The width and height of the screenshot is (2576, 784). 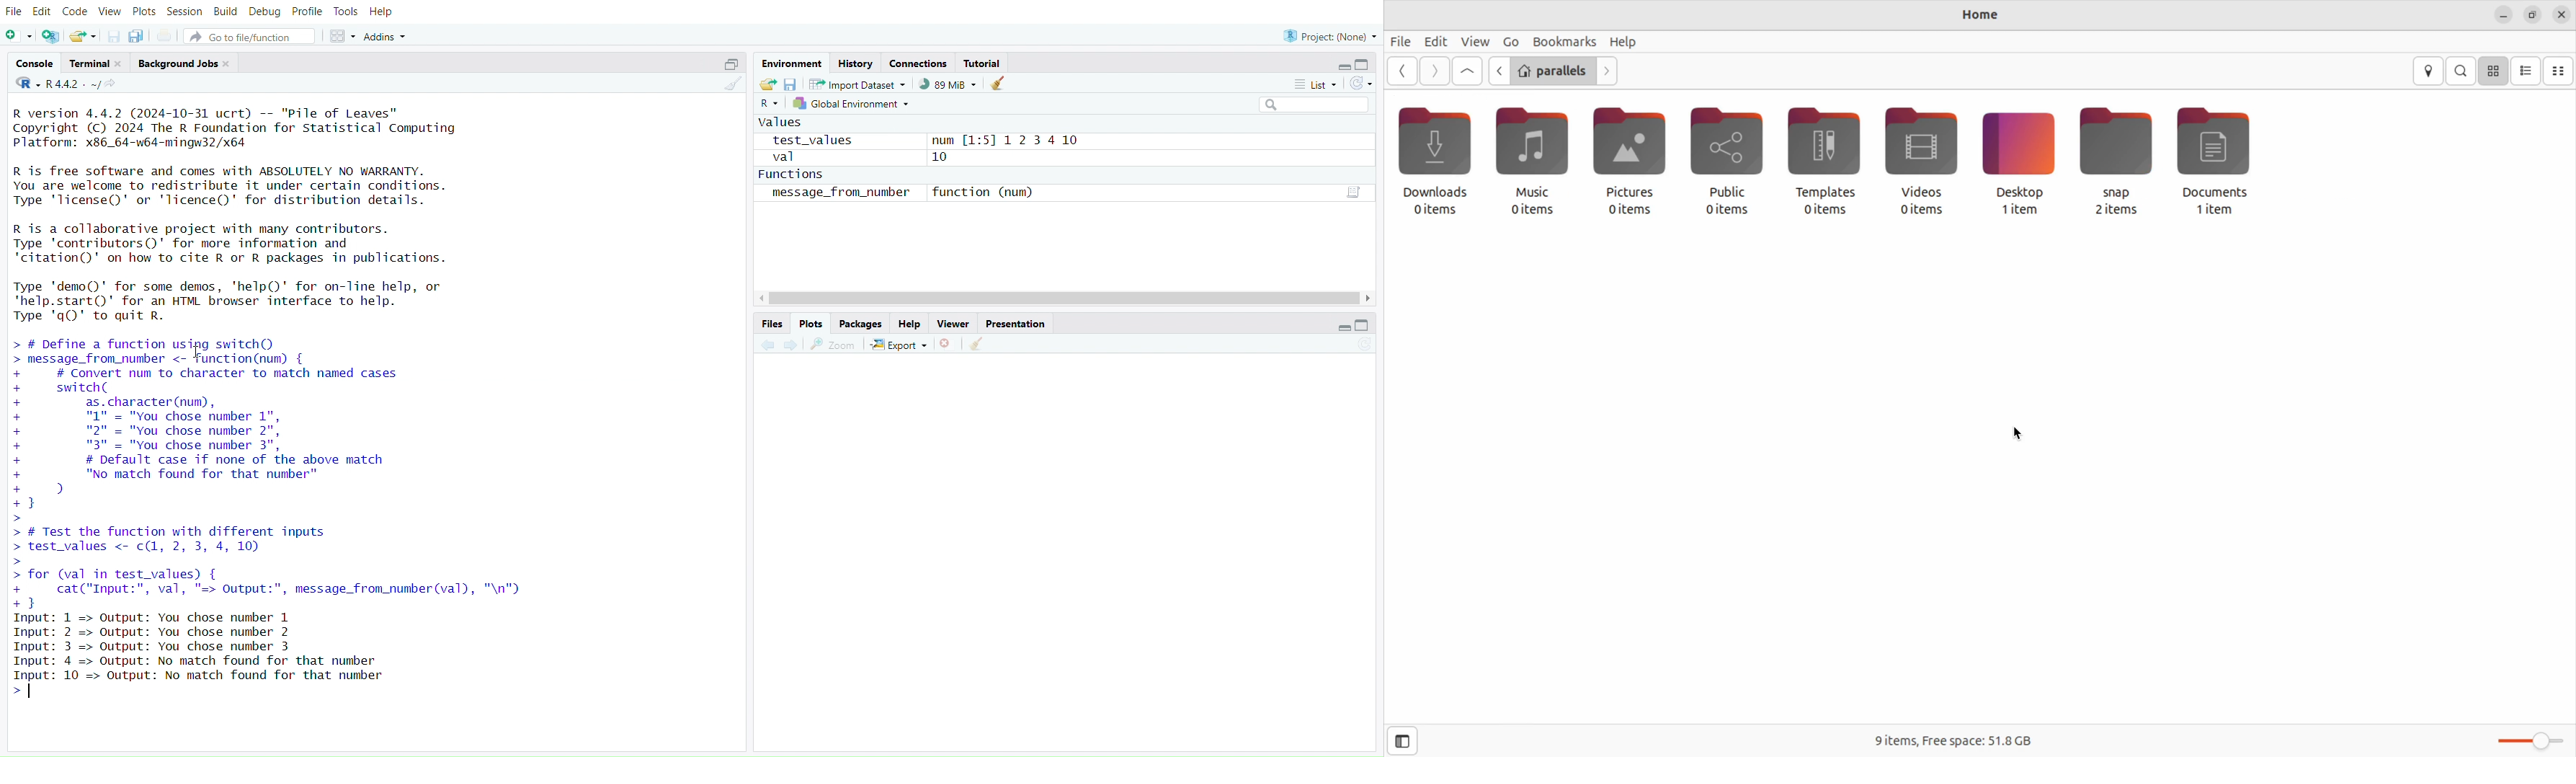 I want to click on R version 4.4.2 (2024-10-31 ucrt) -- "Pile of Leaves"
Copyright (C) 2024 The R Foundation for Statistical Computing
Platform: x86_64-w64-mingw32/x64

R is free software and comes with ABSOLUTELY NO WARRANTY.
You are welcome to redistribute it under certain conditions.
Type 'license()' or 'licence()' for distribution details.

R is a collaborative project with many contributors.

Type 'contributors()' for more information and

"citation()' on how to cite R or R packages in publications.
Type 'demo()' for some demos, 'help()' for on-Tine help, or
"help.start()"' for an HTML browser interface to help.

Type 'qQ' to quit R., so click(x=251, y=218).